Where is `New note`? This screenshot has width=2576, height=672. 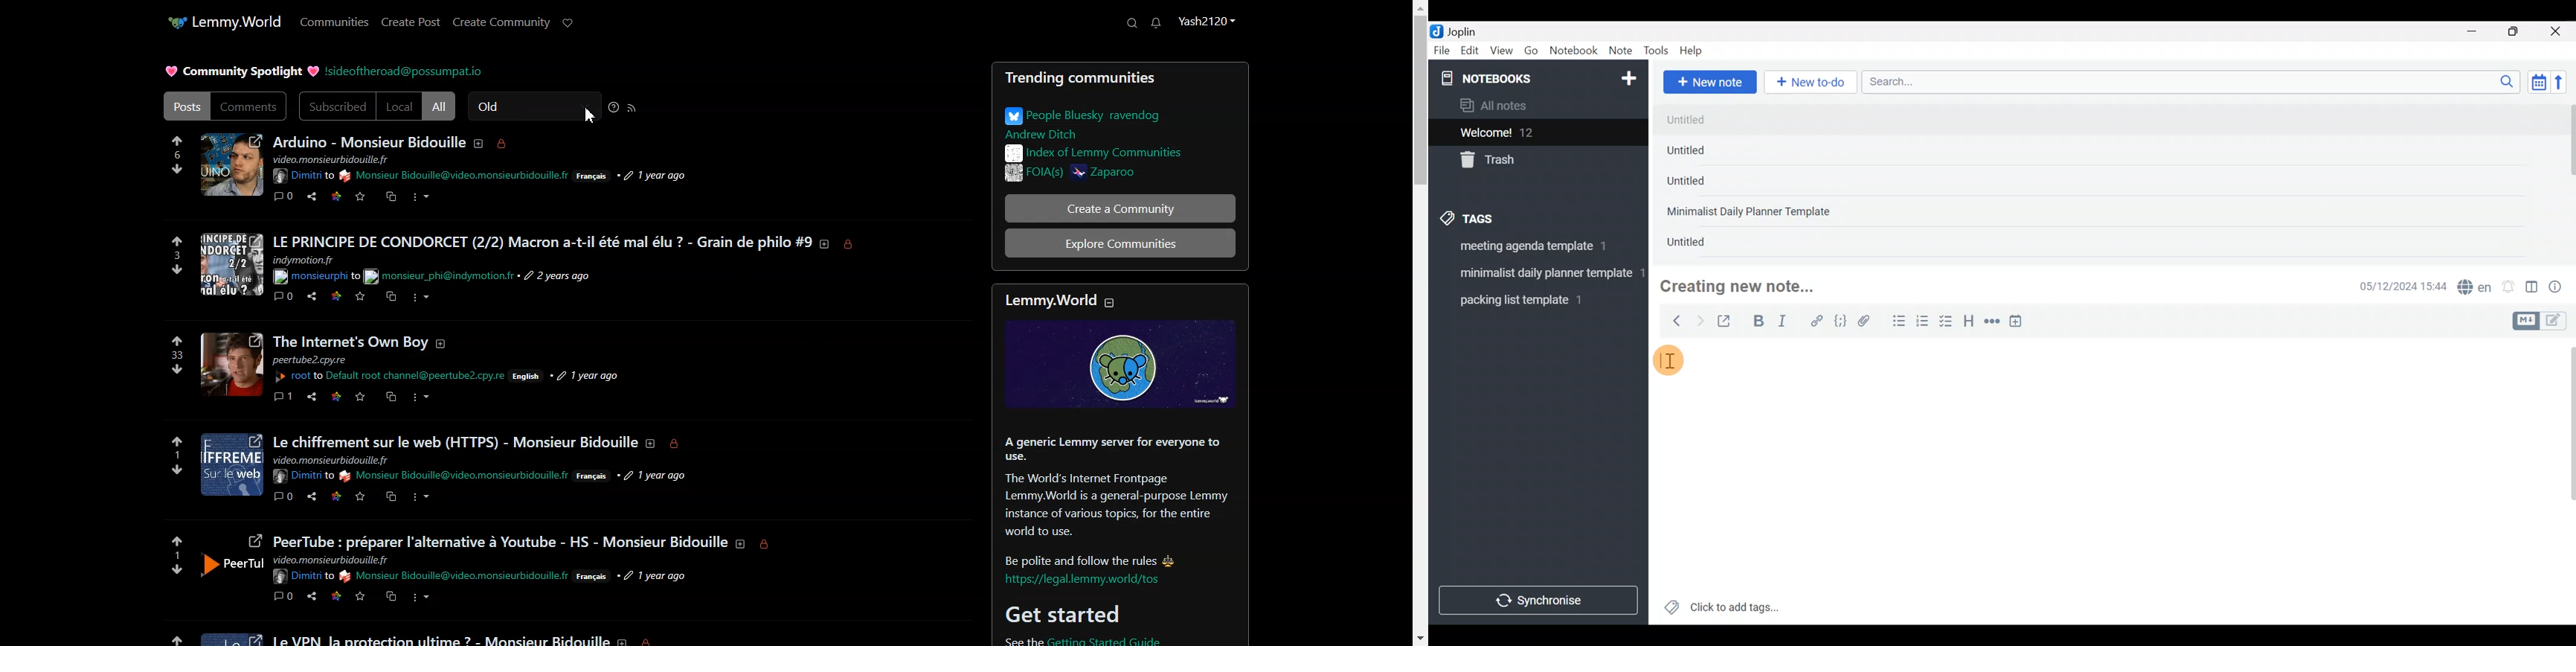
New note is located at coordinates (1709, 81).